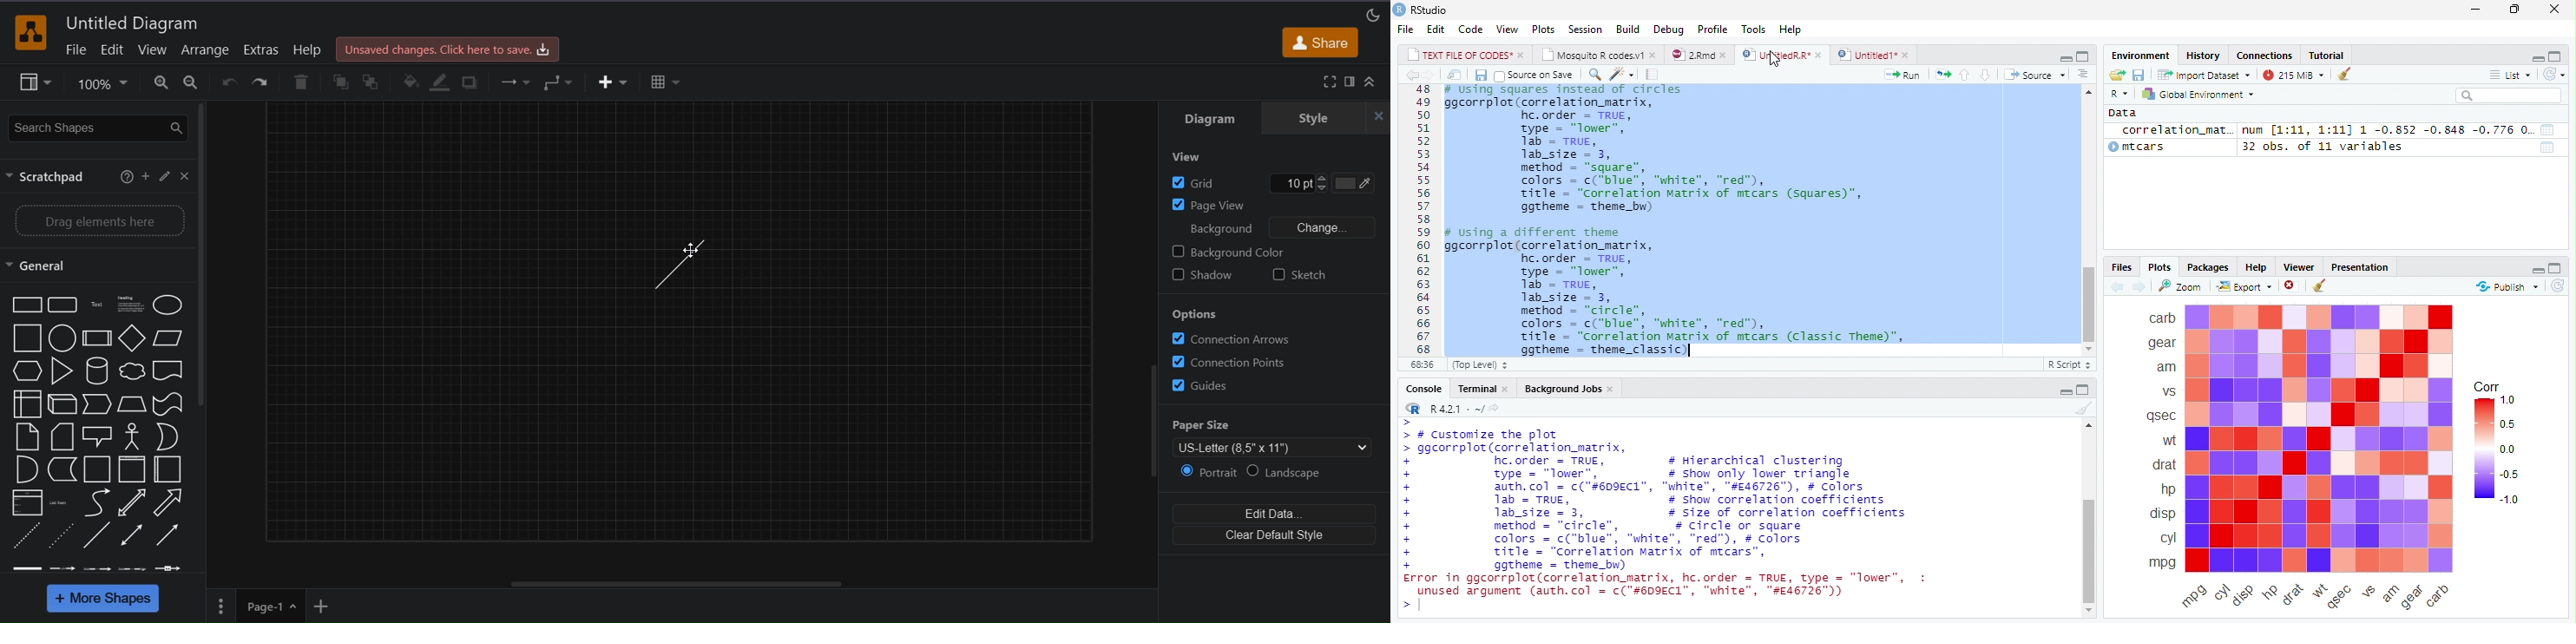  What do you see at coordinates (1275, 537) in the screenshot?
I see `clear default style` at bounding box center [1275, 537].